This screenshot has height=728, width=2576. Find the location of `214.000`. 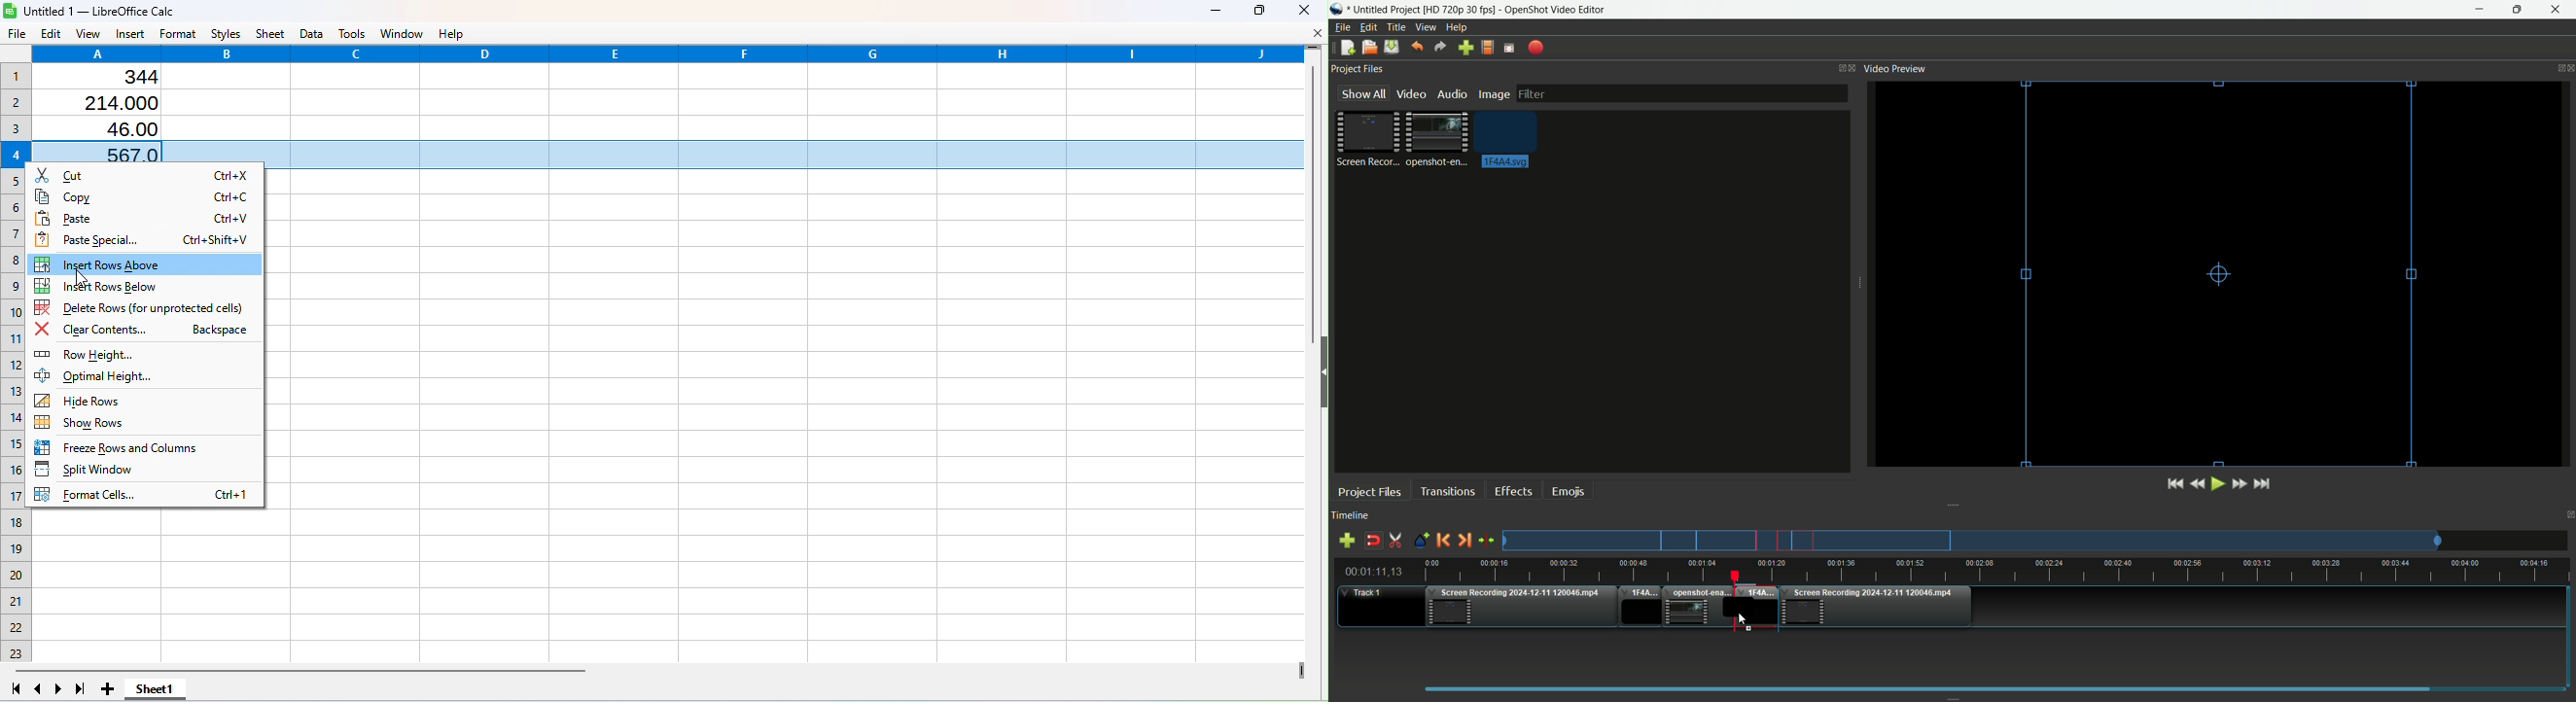

214.000 is located at coordinates (116, 102).